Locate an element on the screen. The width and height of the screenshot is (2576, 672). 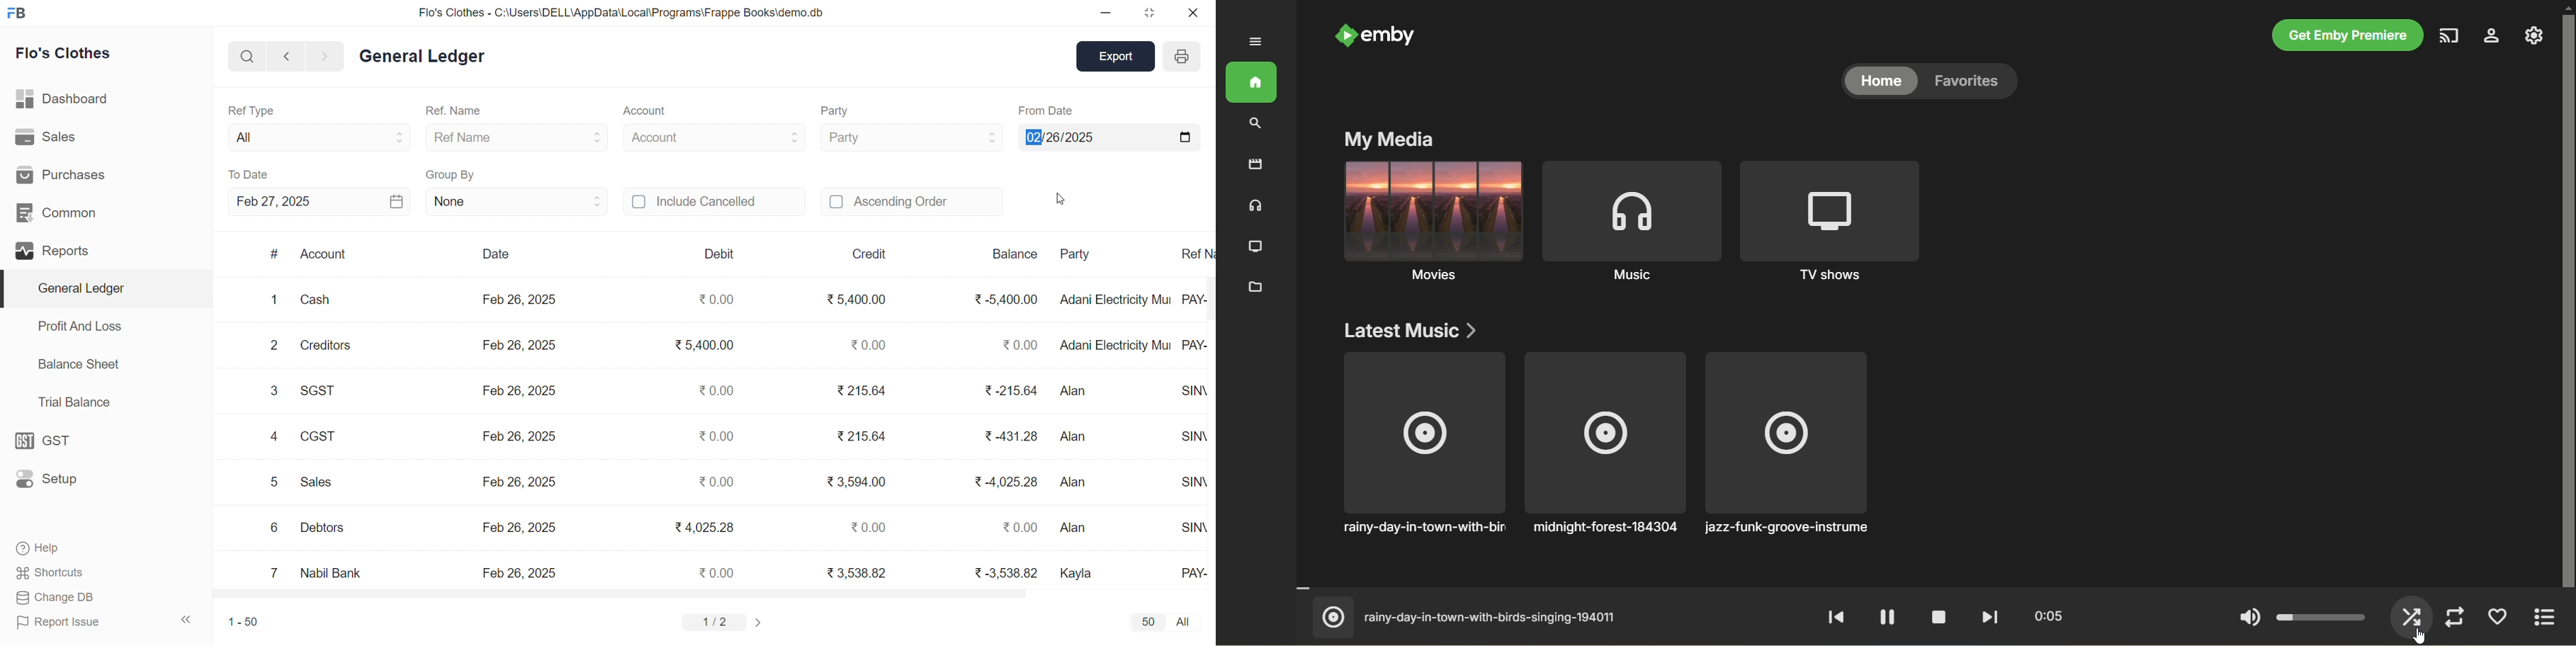
₹ 5,400.00 is located at coordinates (858, 296).